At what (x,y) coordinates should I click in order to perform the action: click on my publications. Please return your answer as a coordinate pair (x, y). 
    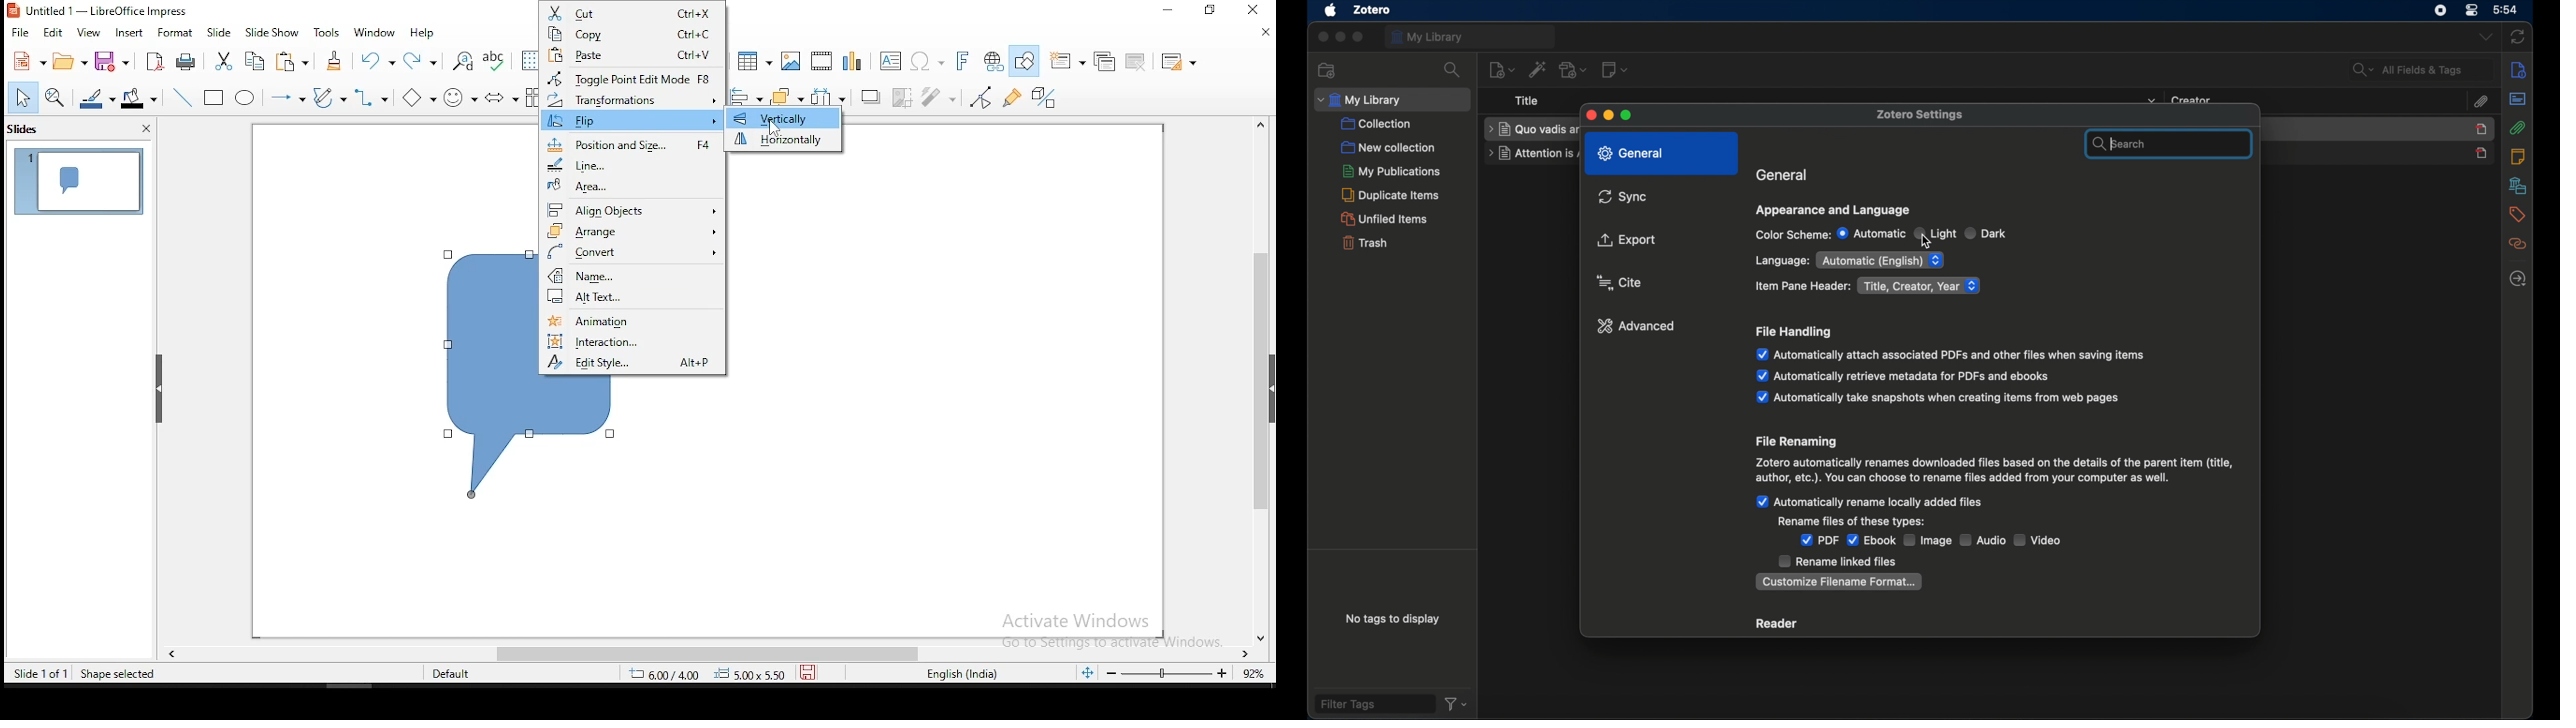
    Looking at the image, I should click on (1393, 171).